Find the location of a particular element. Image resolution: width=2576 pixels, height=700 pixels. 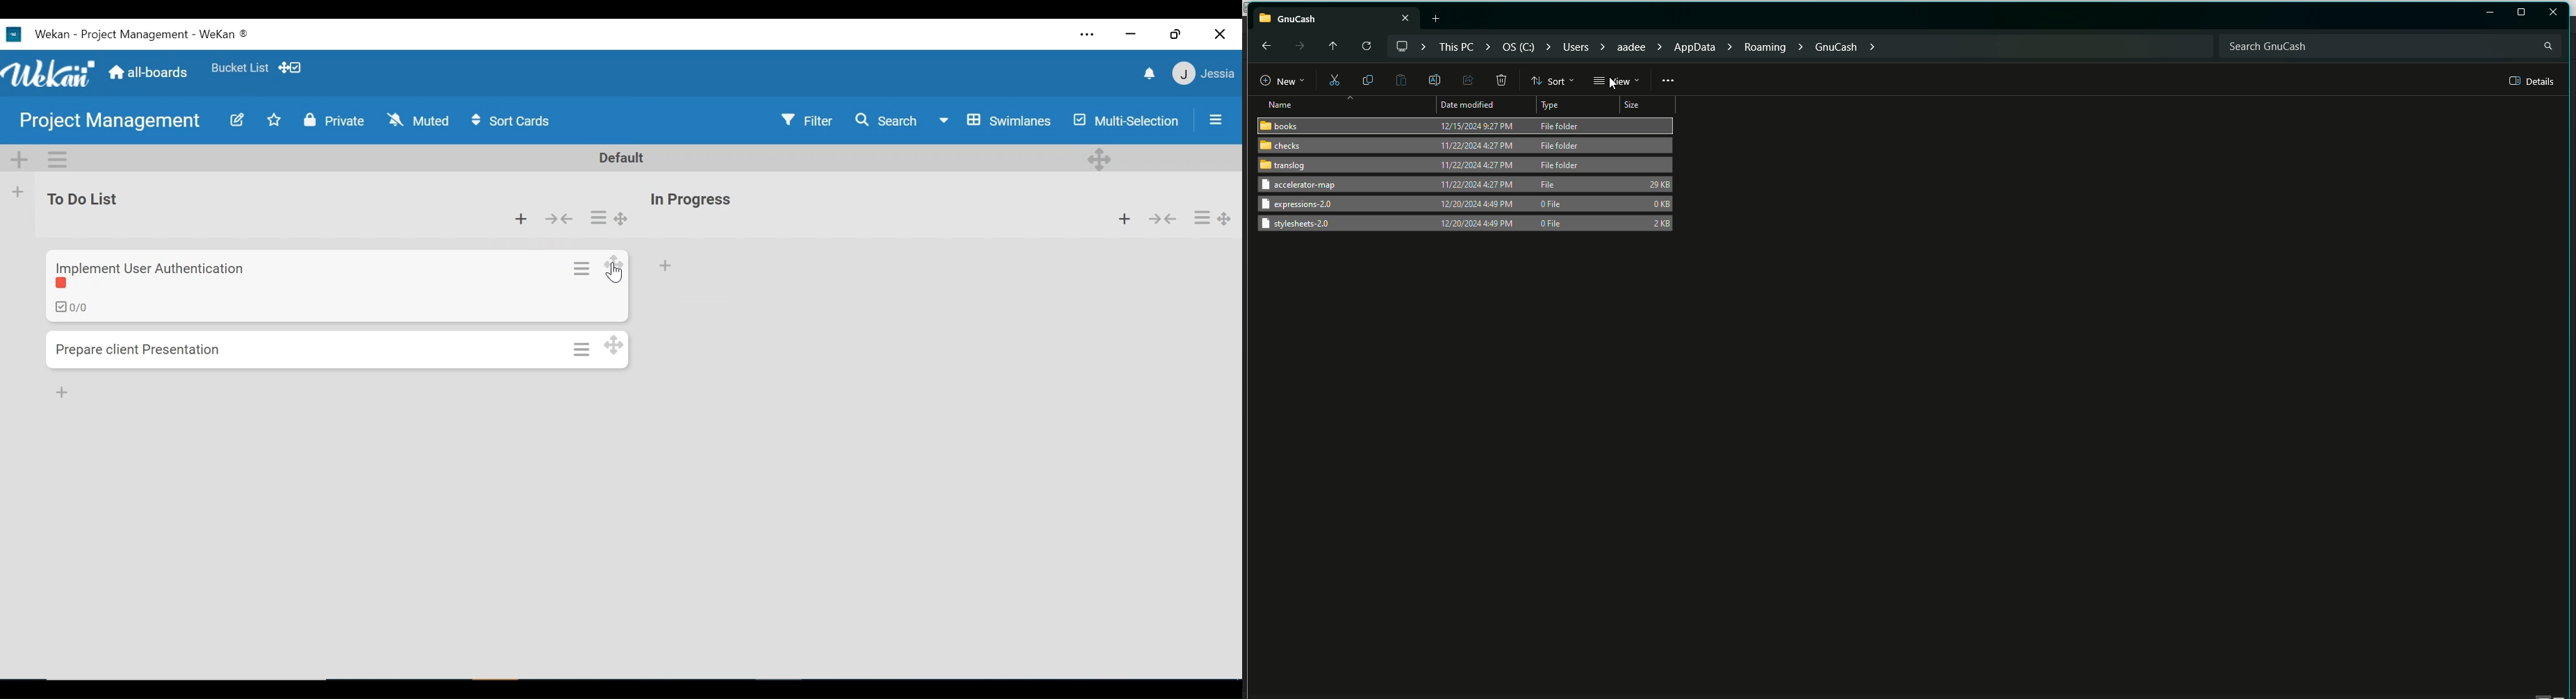

books is located at coordinates (1281, 126).